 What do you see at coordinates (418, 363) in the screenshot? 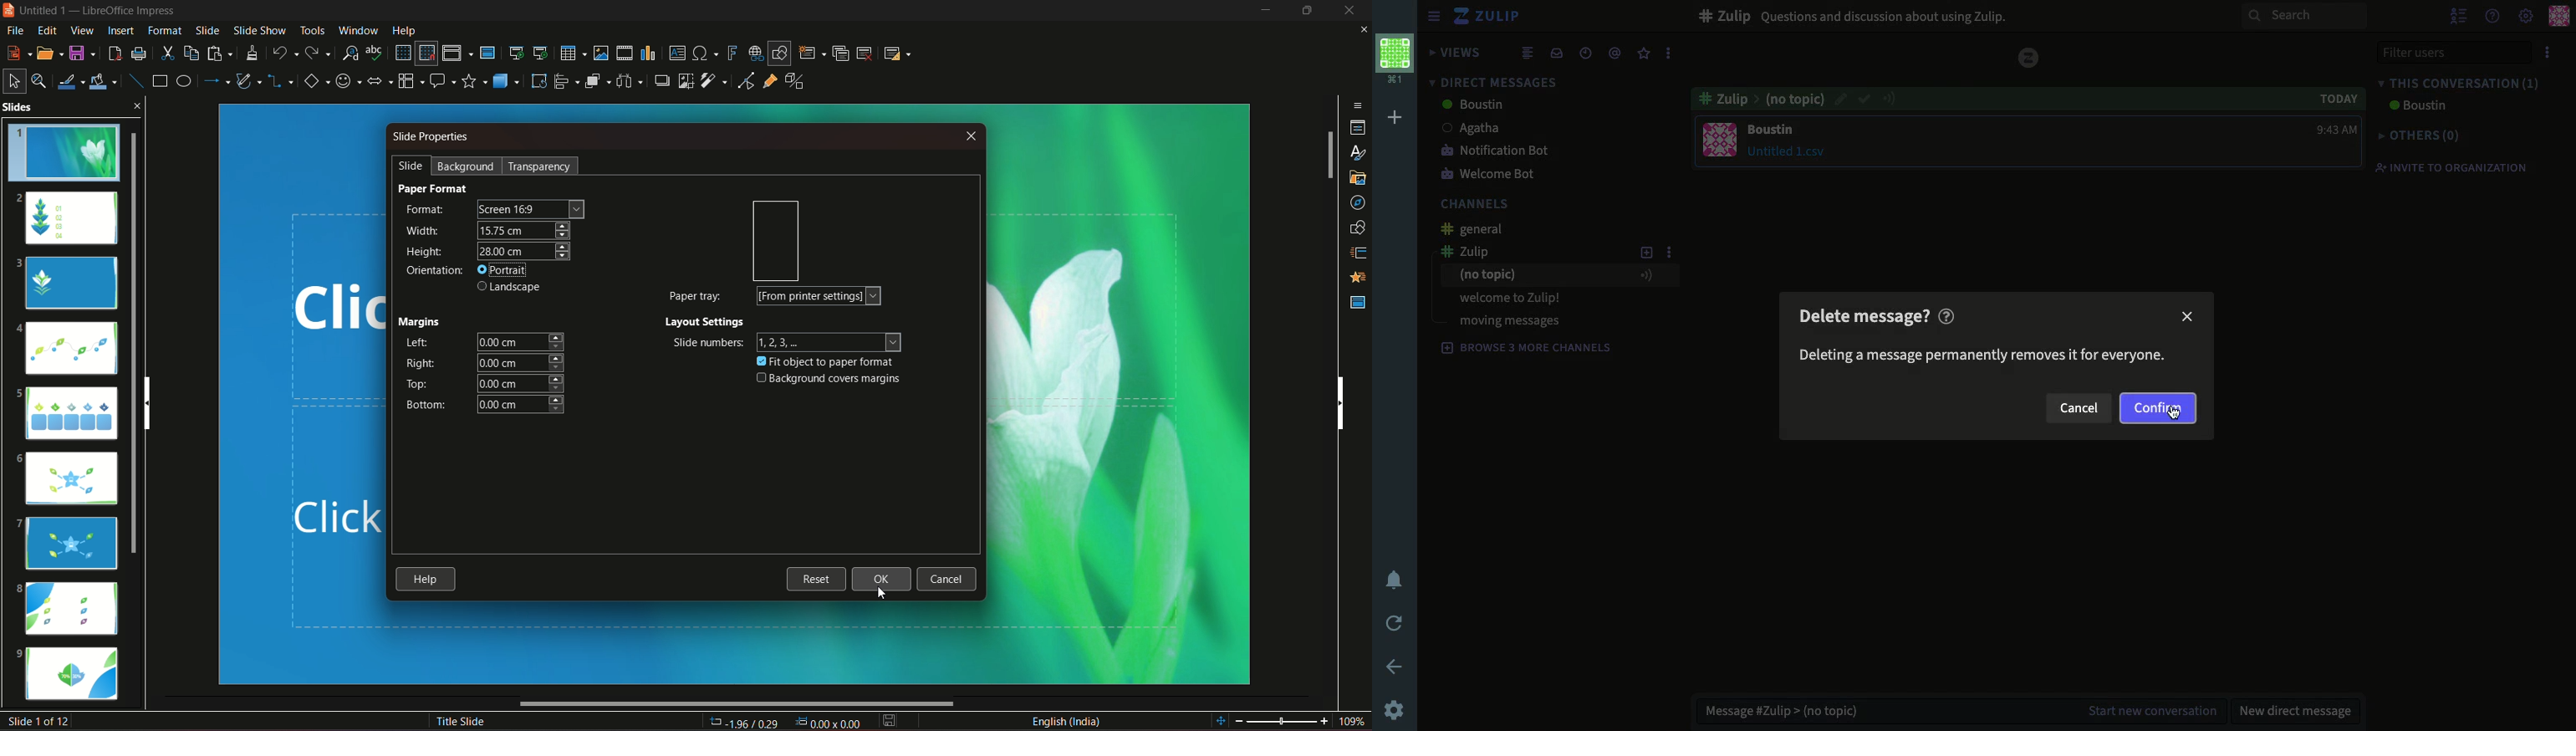
I see `right` at bounding box center [418, 363].